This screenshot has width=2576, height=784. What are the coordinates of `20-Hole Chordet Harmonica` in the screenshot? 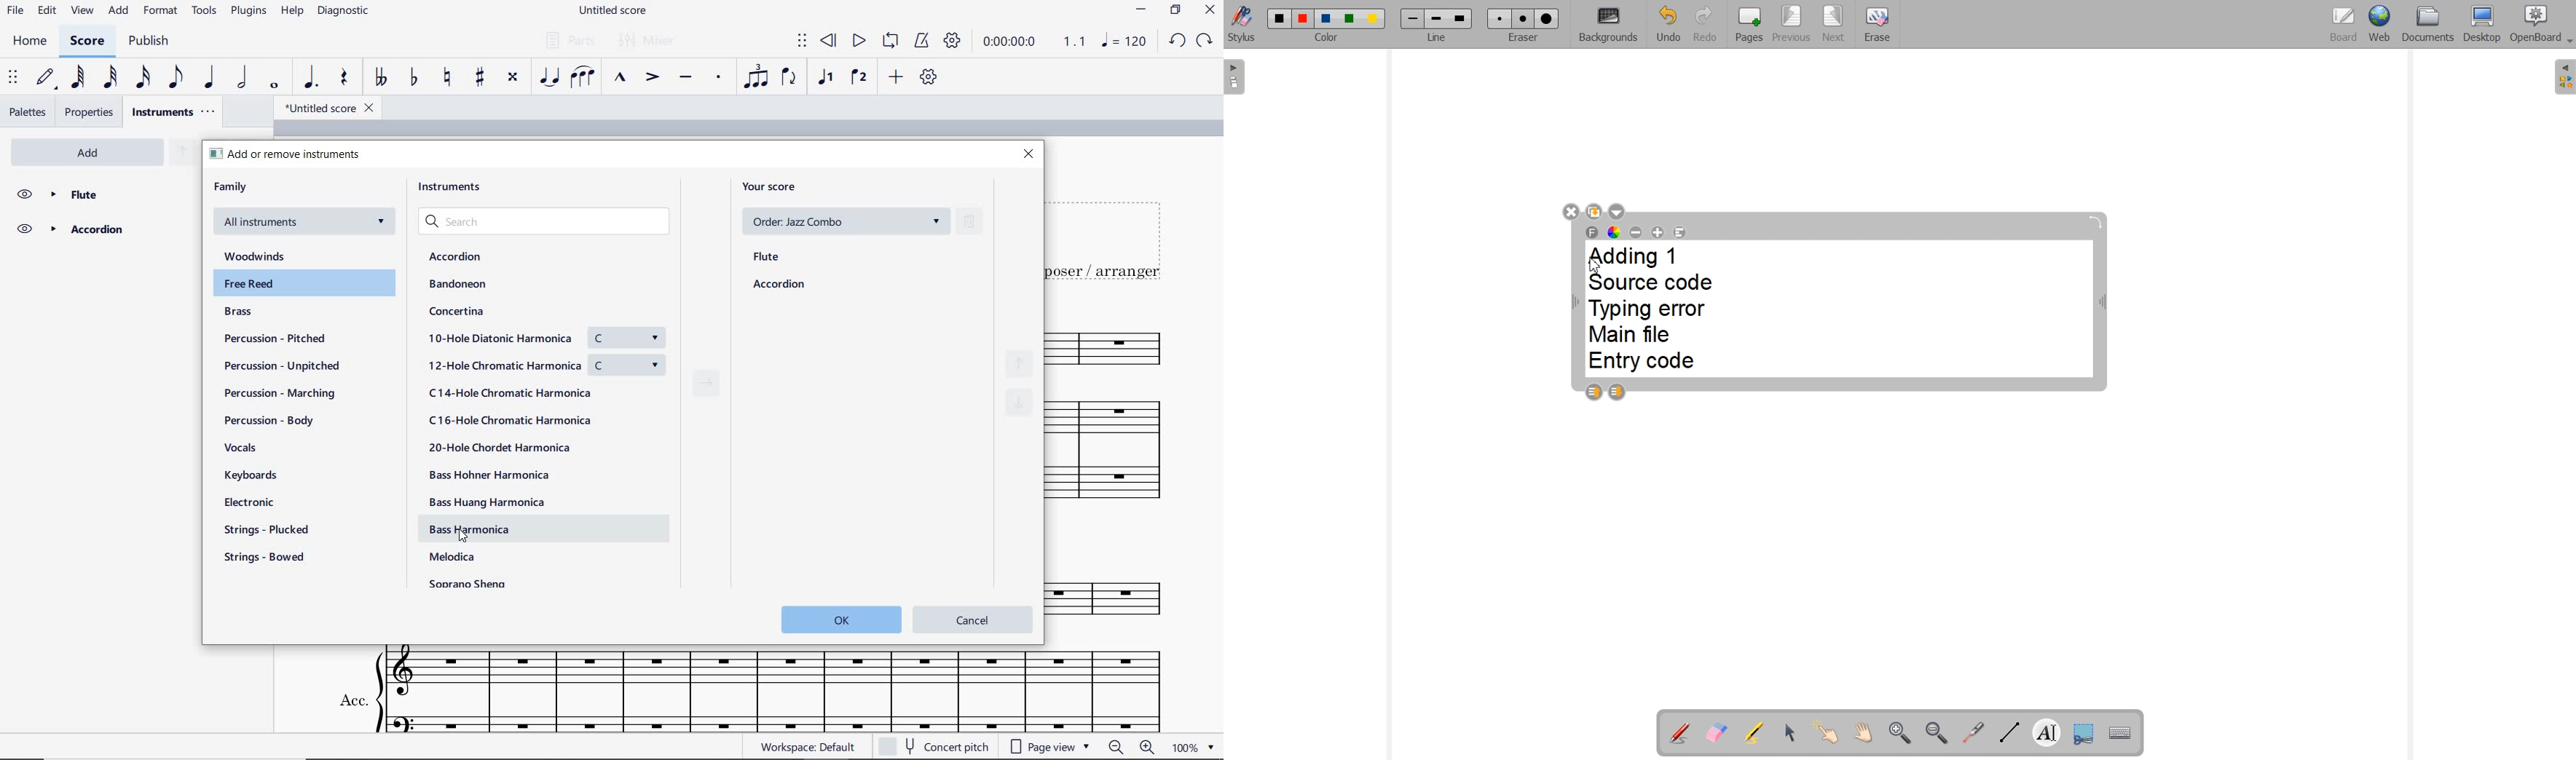 It's located at (511, 448).